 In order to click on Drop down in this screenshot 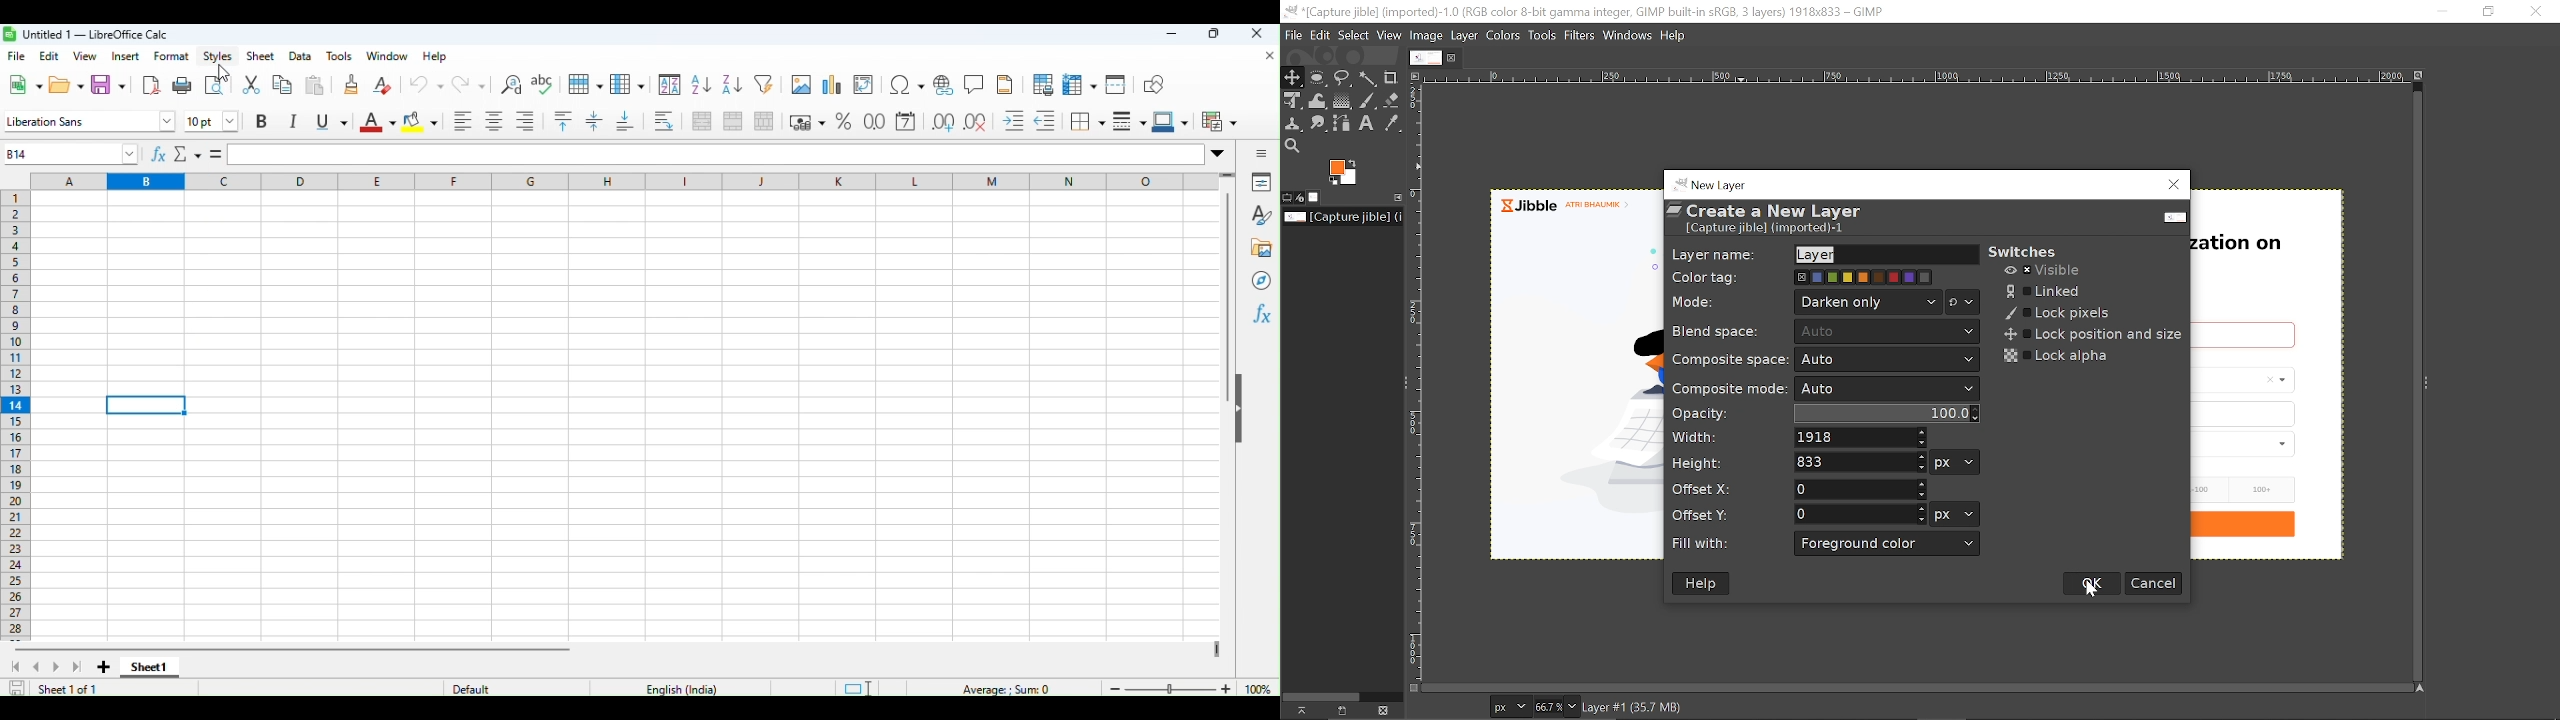, I will do `click(1218, 152)`.